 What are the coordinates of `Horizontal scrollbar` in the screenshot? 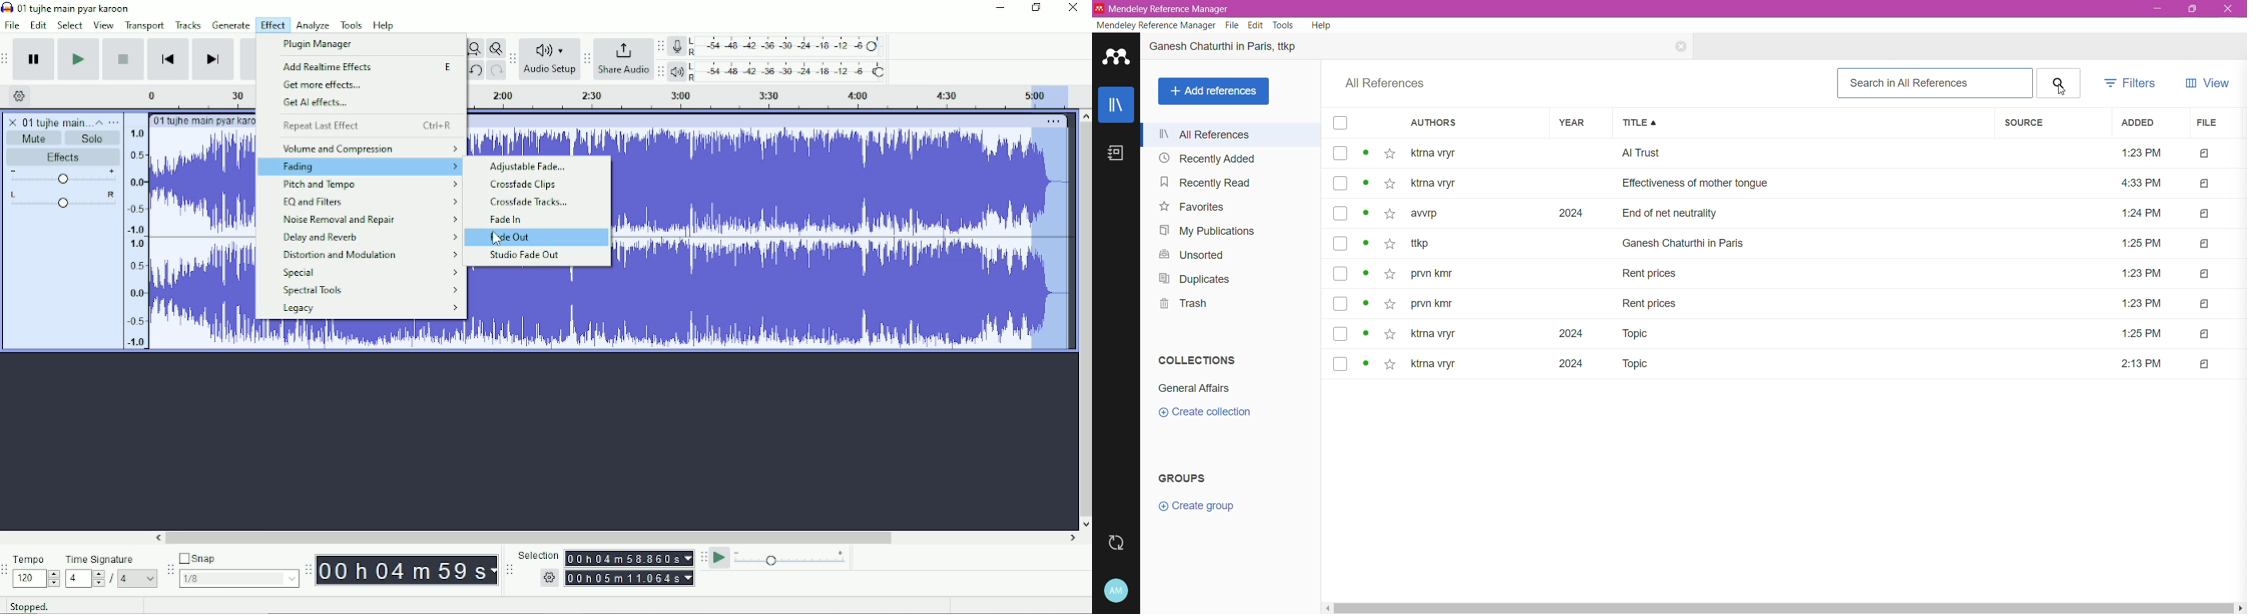 It's located at (616, 538).